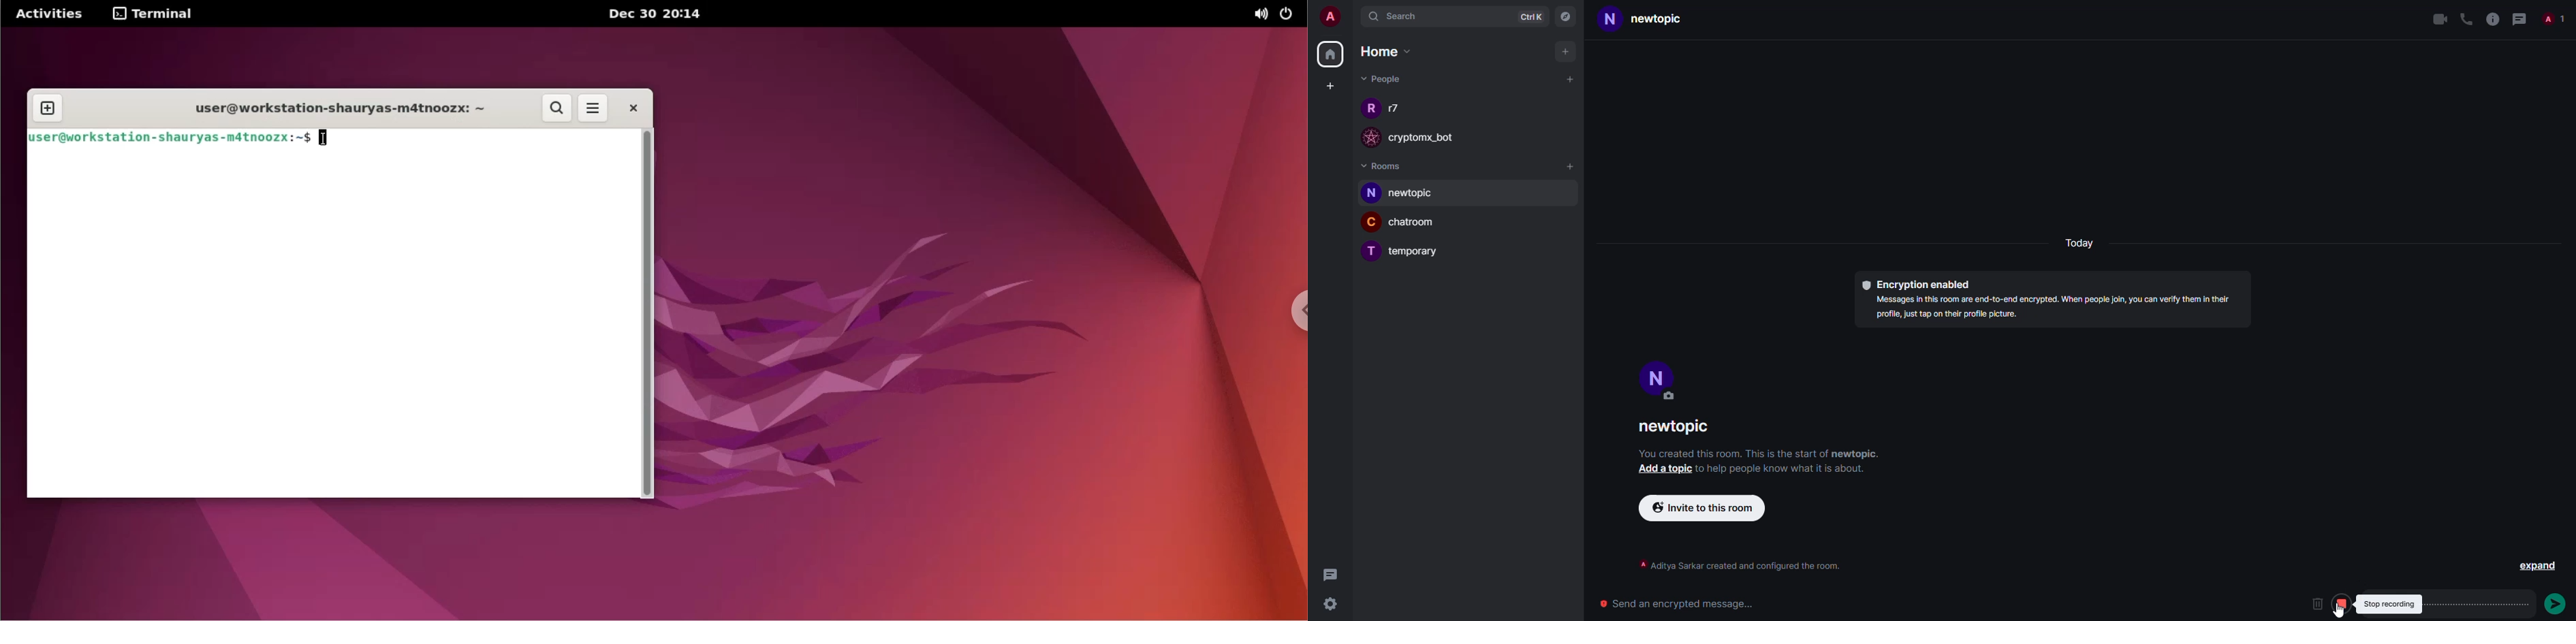 The image size is (2576, 644). I want to click on edit profile image, so click(1674, 398).